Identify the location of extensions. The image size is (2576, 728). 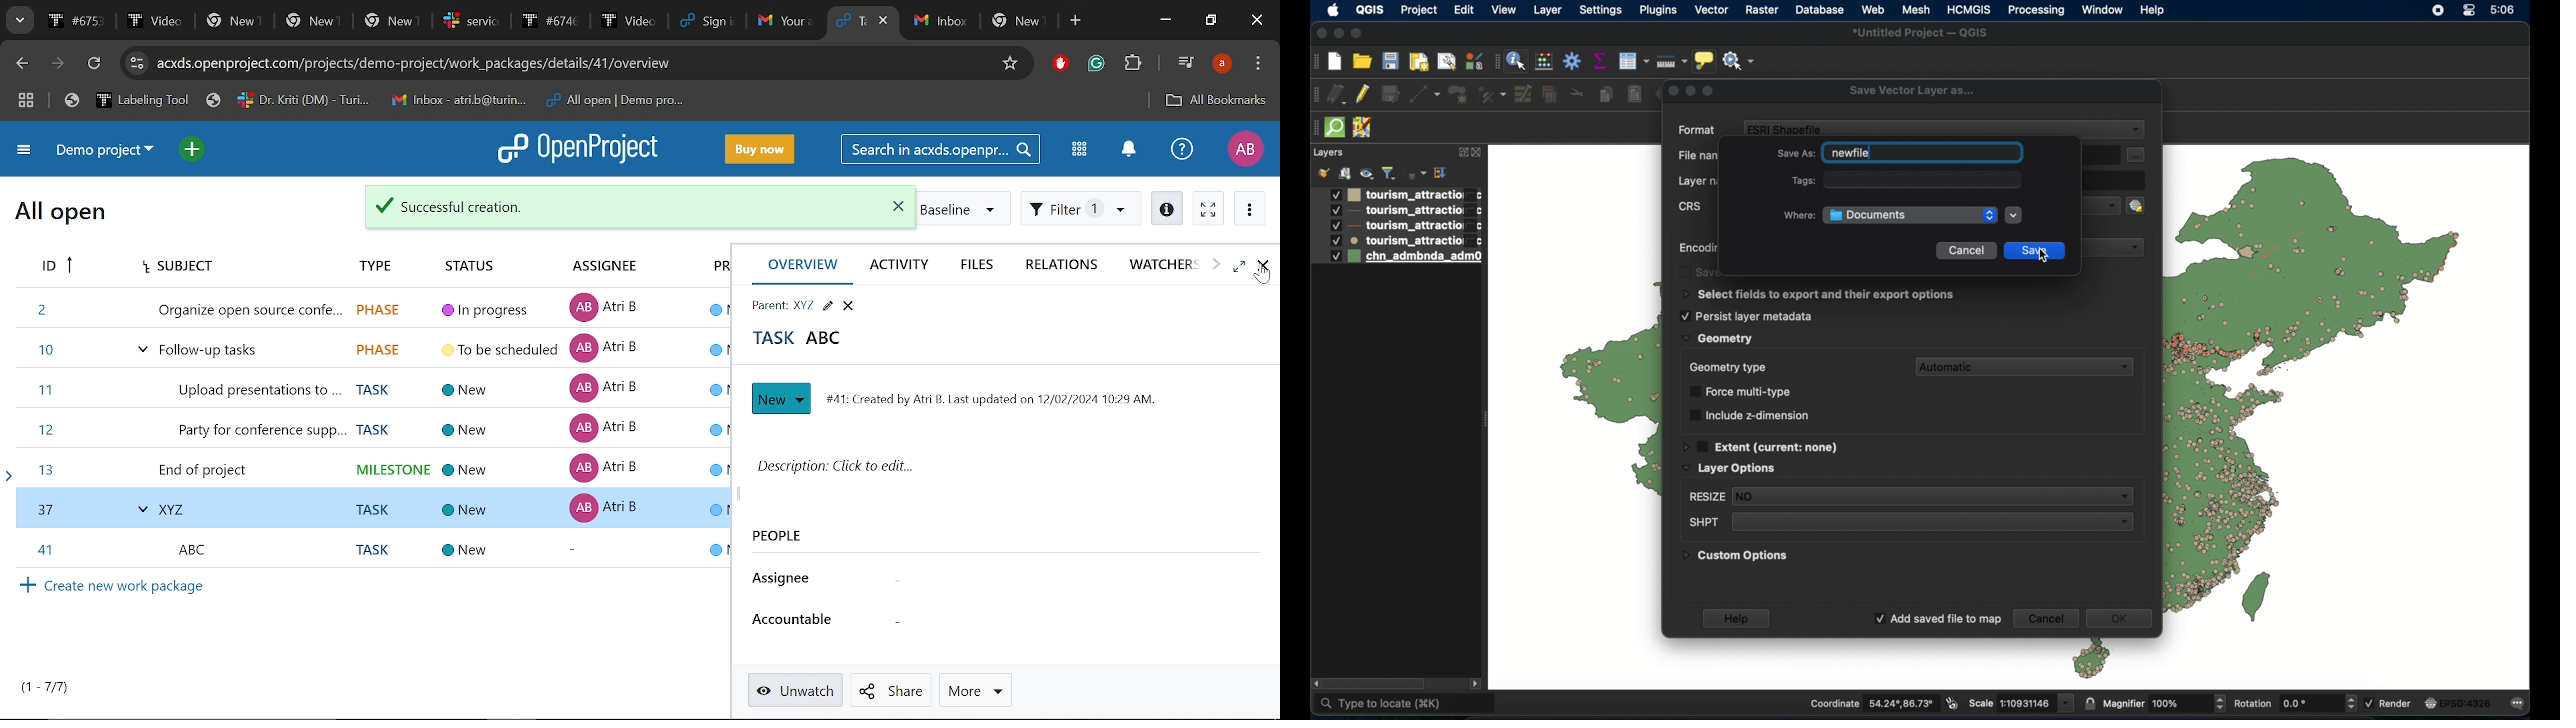
(1132, 65).